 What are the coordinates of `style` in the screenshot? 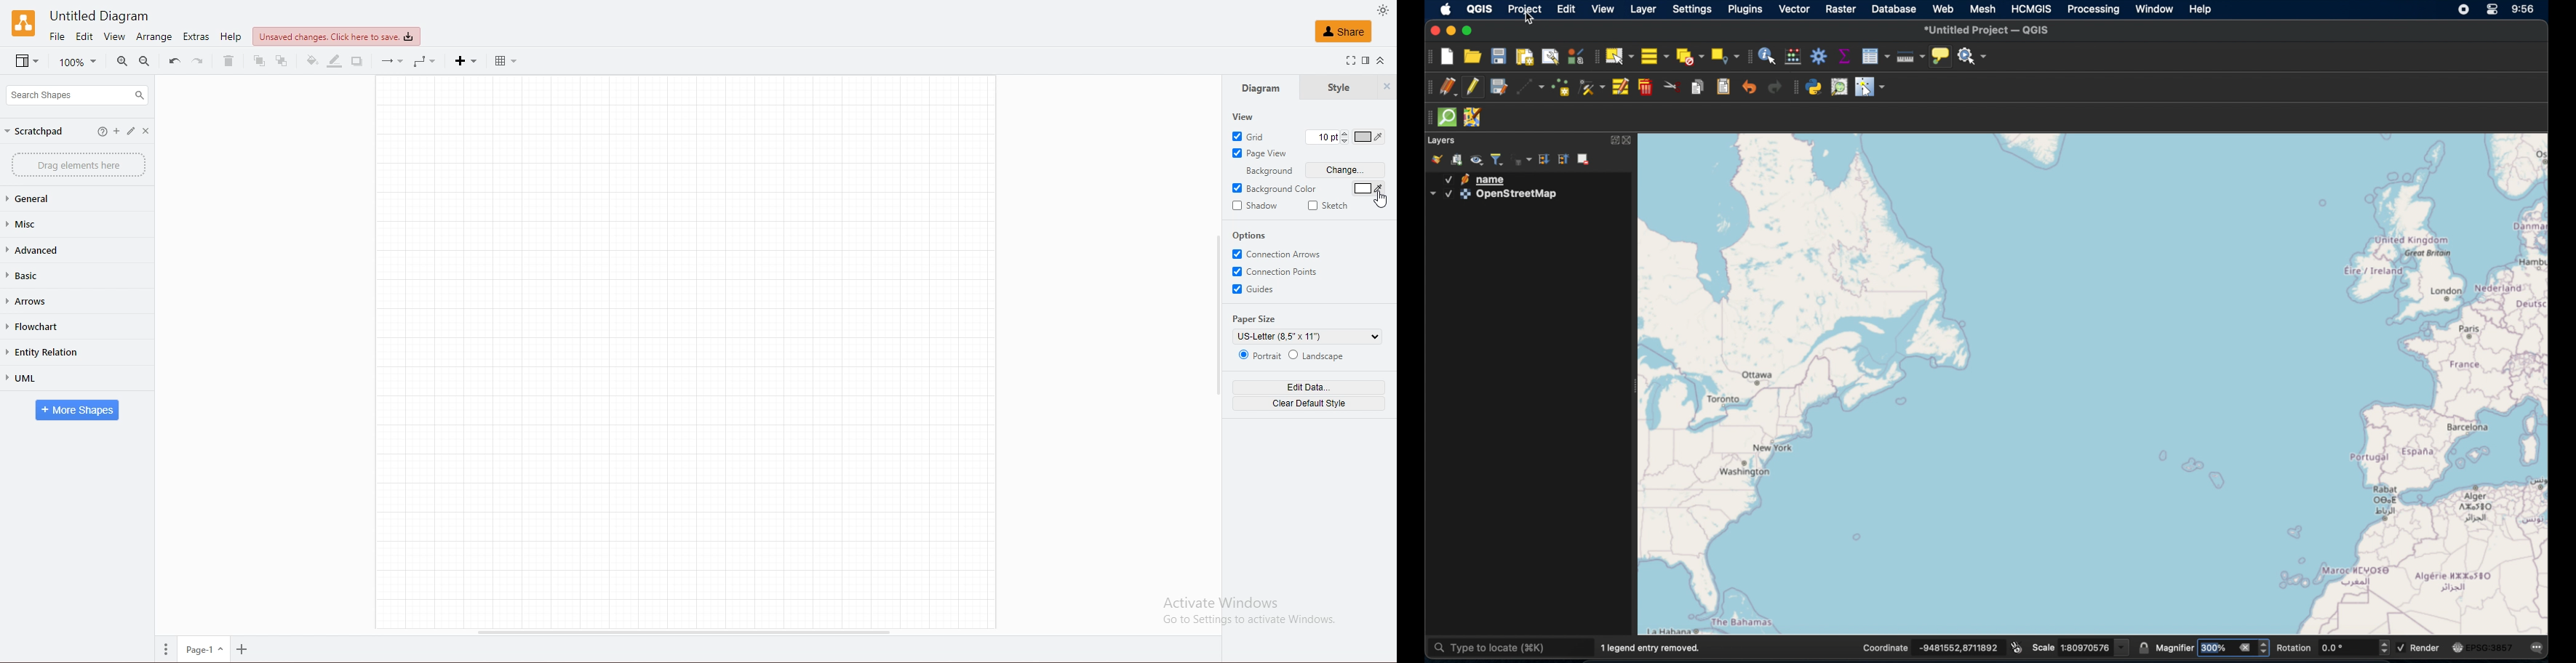 It's located at (1338, 88).